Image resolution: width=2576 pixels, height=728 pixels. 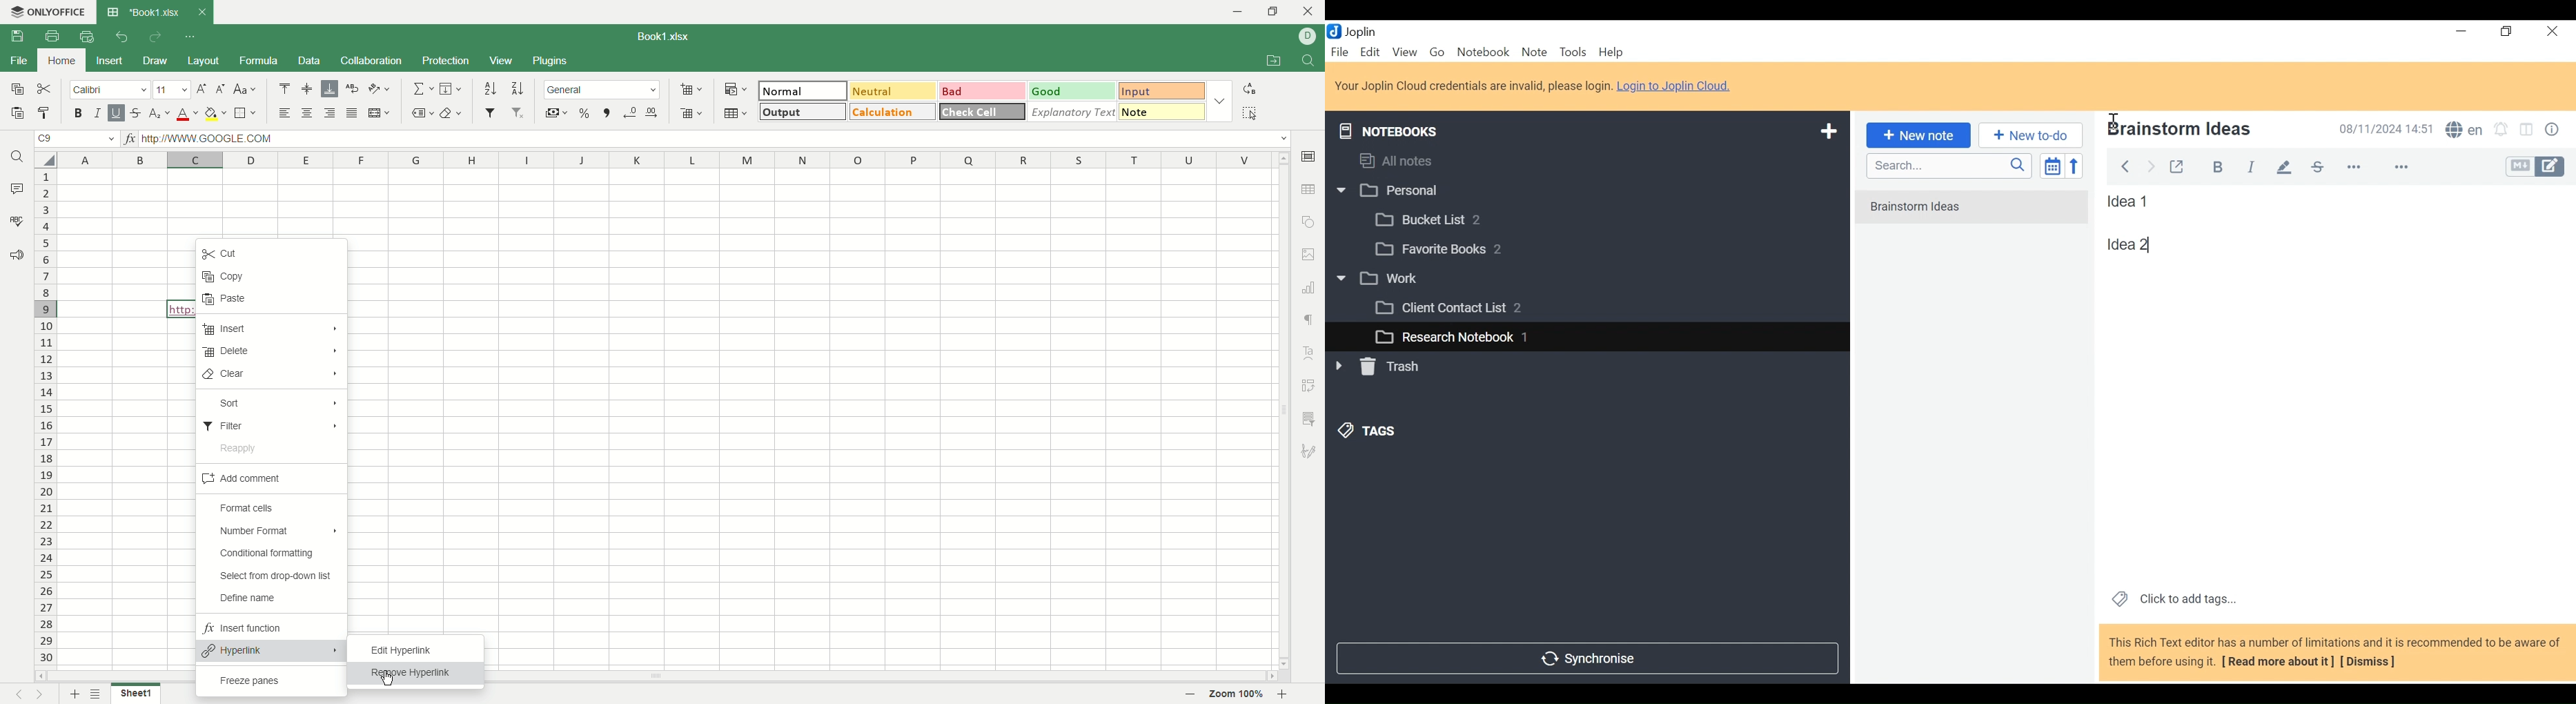 What do you see at coordinates (1473, 86) in the screenshot?
I see `Login to Joplin Cloud` at bounding box center [1473, 86].